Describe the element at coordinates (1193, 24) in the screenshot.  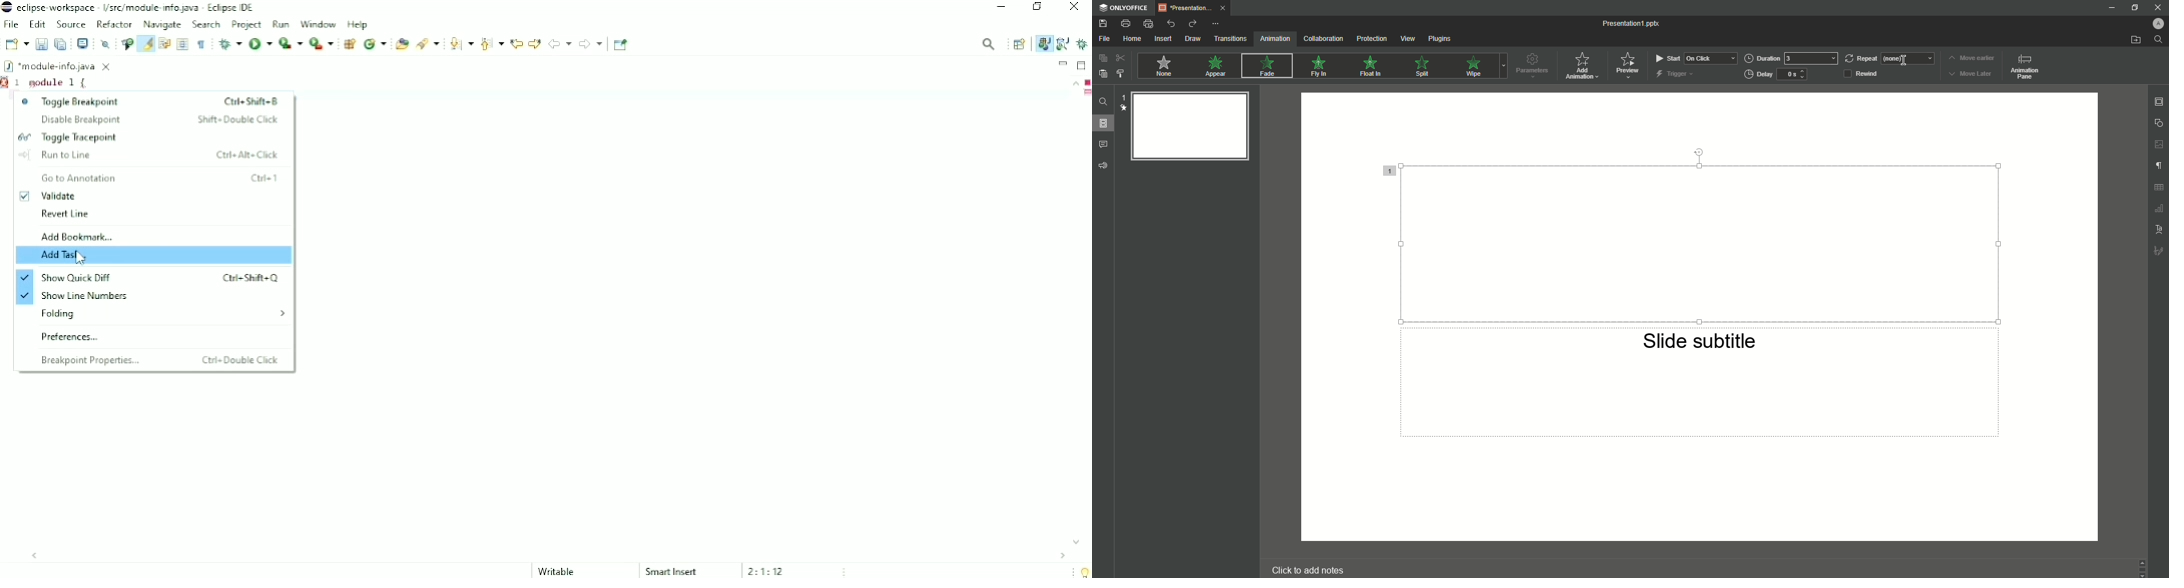
I see `Redo` at that location.